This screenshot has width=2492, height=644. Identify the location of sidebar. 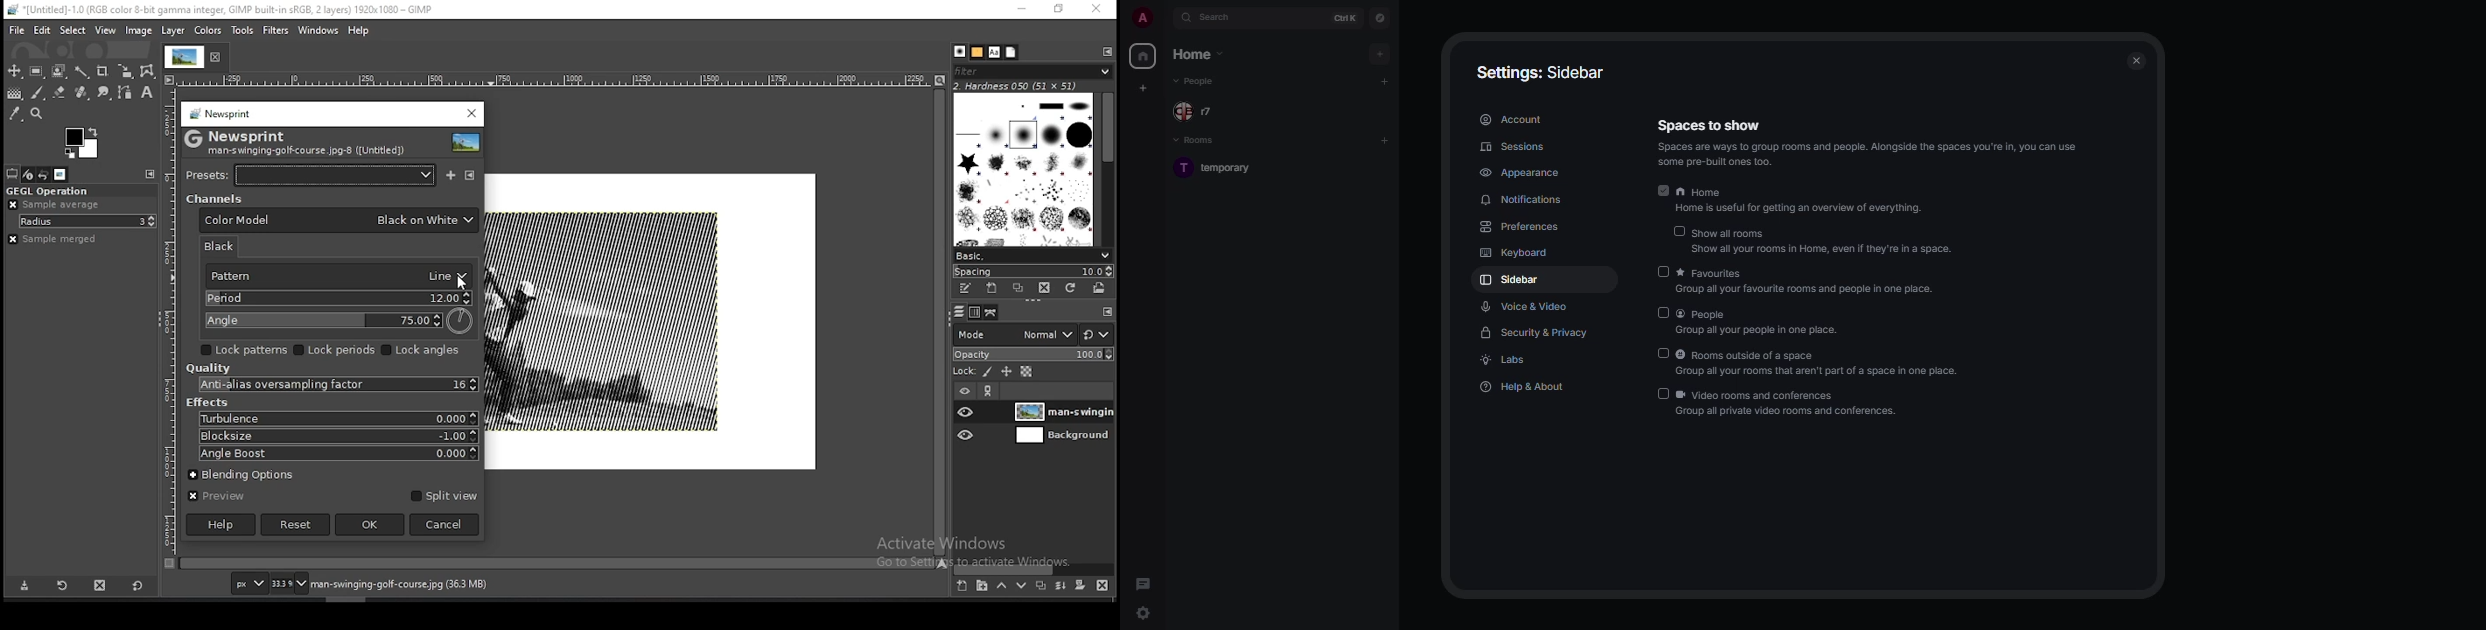
(1511, 281).